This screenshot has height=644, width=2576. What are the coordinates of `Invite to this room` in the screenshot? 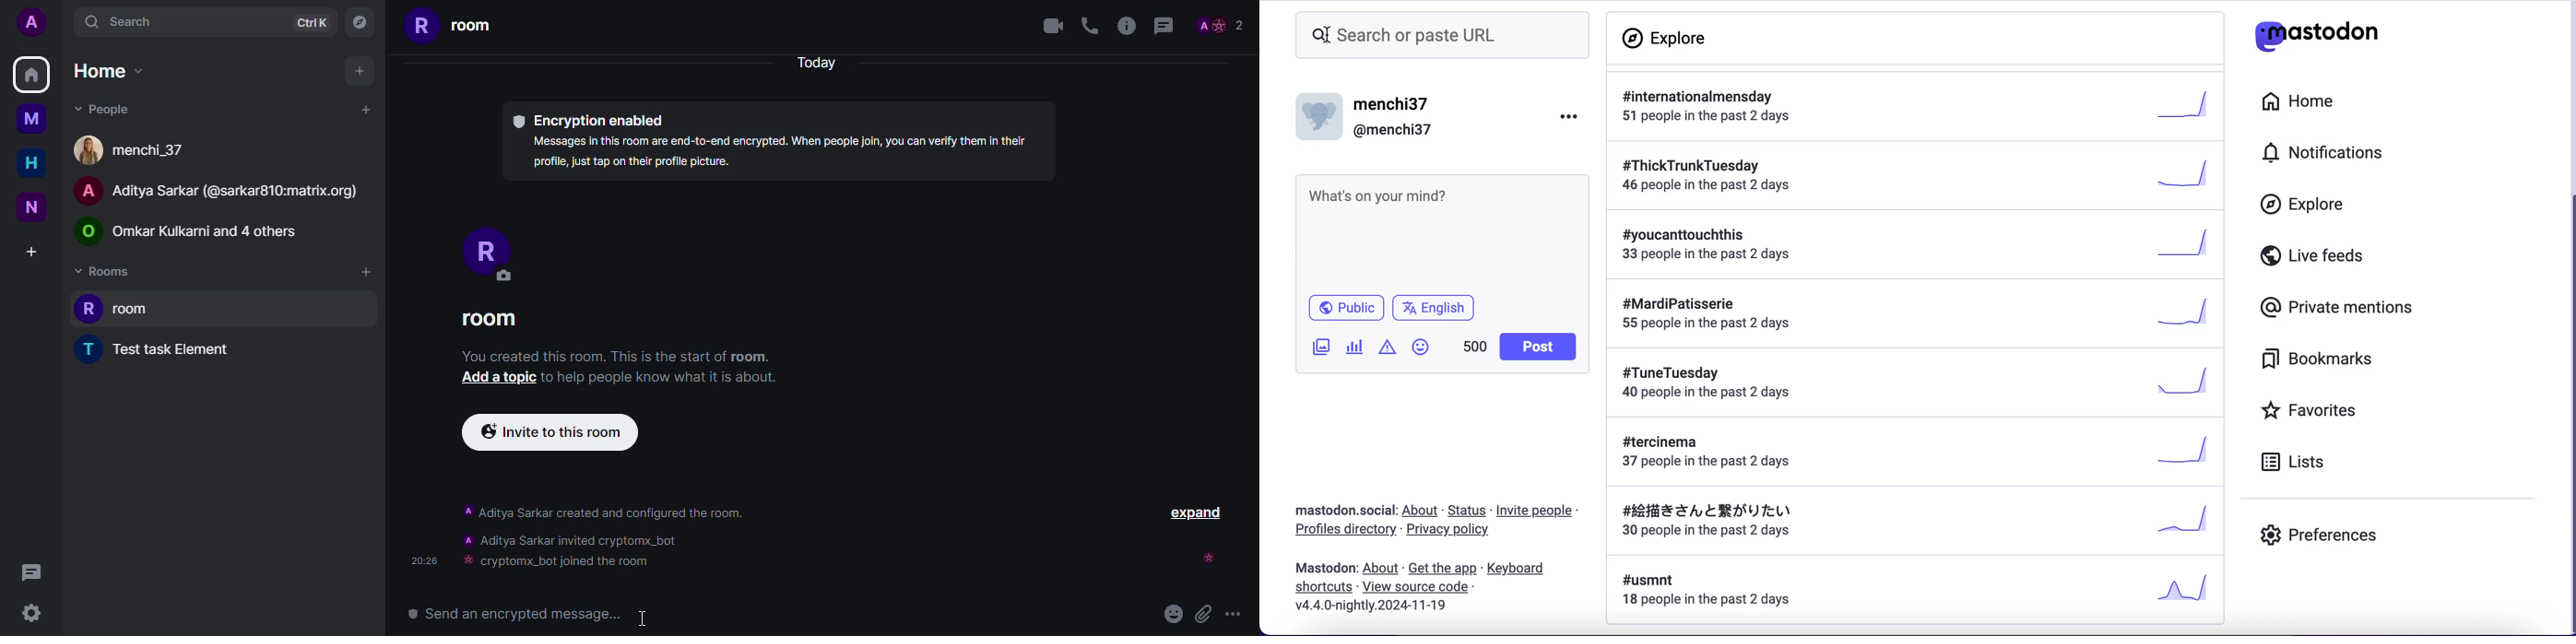 It's located at (549, 433).